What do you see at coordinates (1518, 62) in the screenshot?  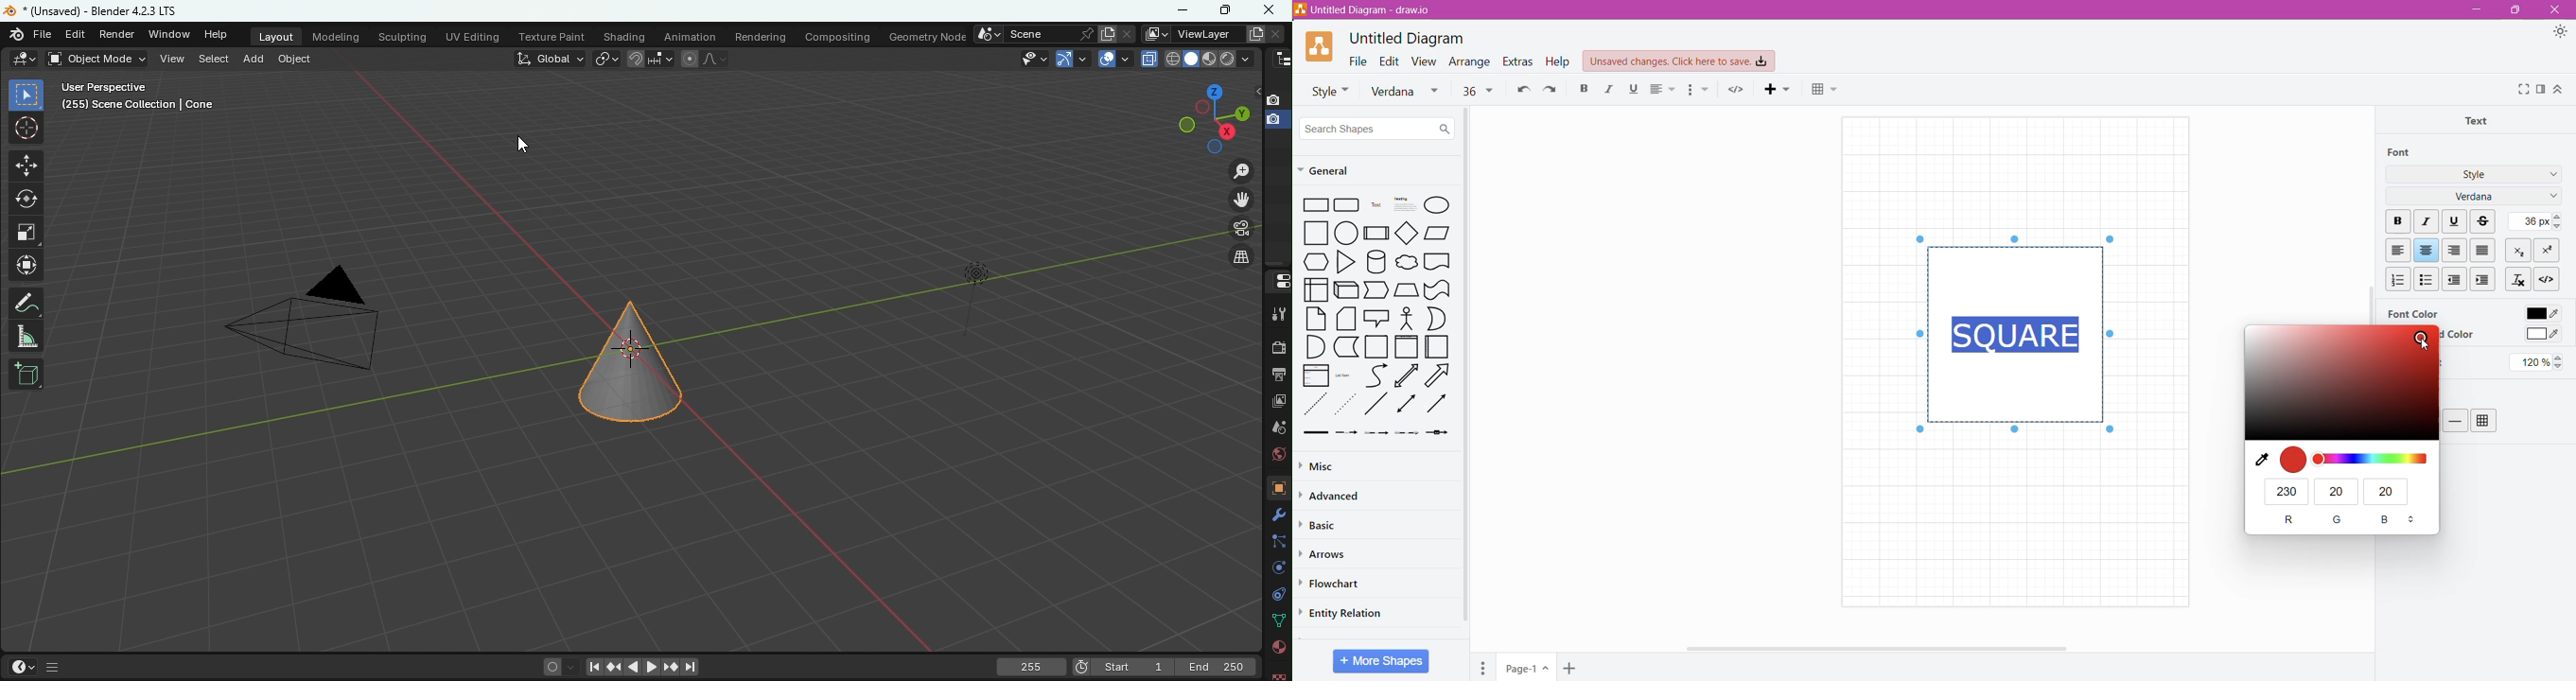 I see `Extras` at bounding box center [1518, 62].